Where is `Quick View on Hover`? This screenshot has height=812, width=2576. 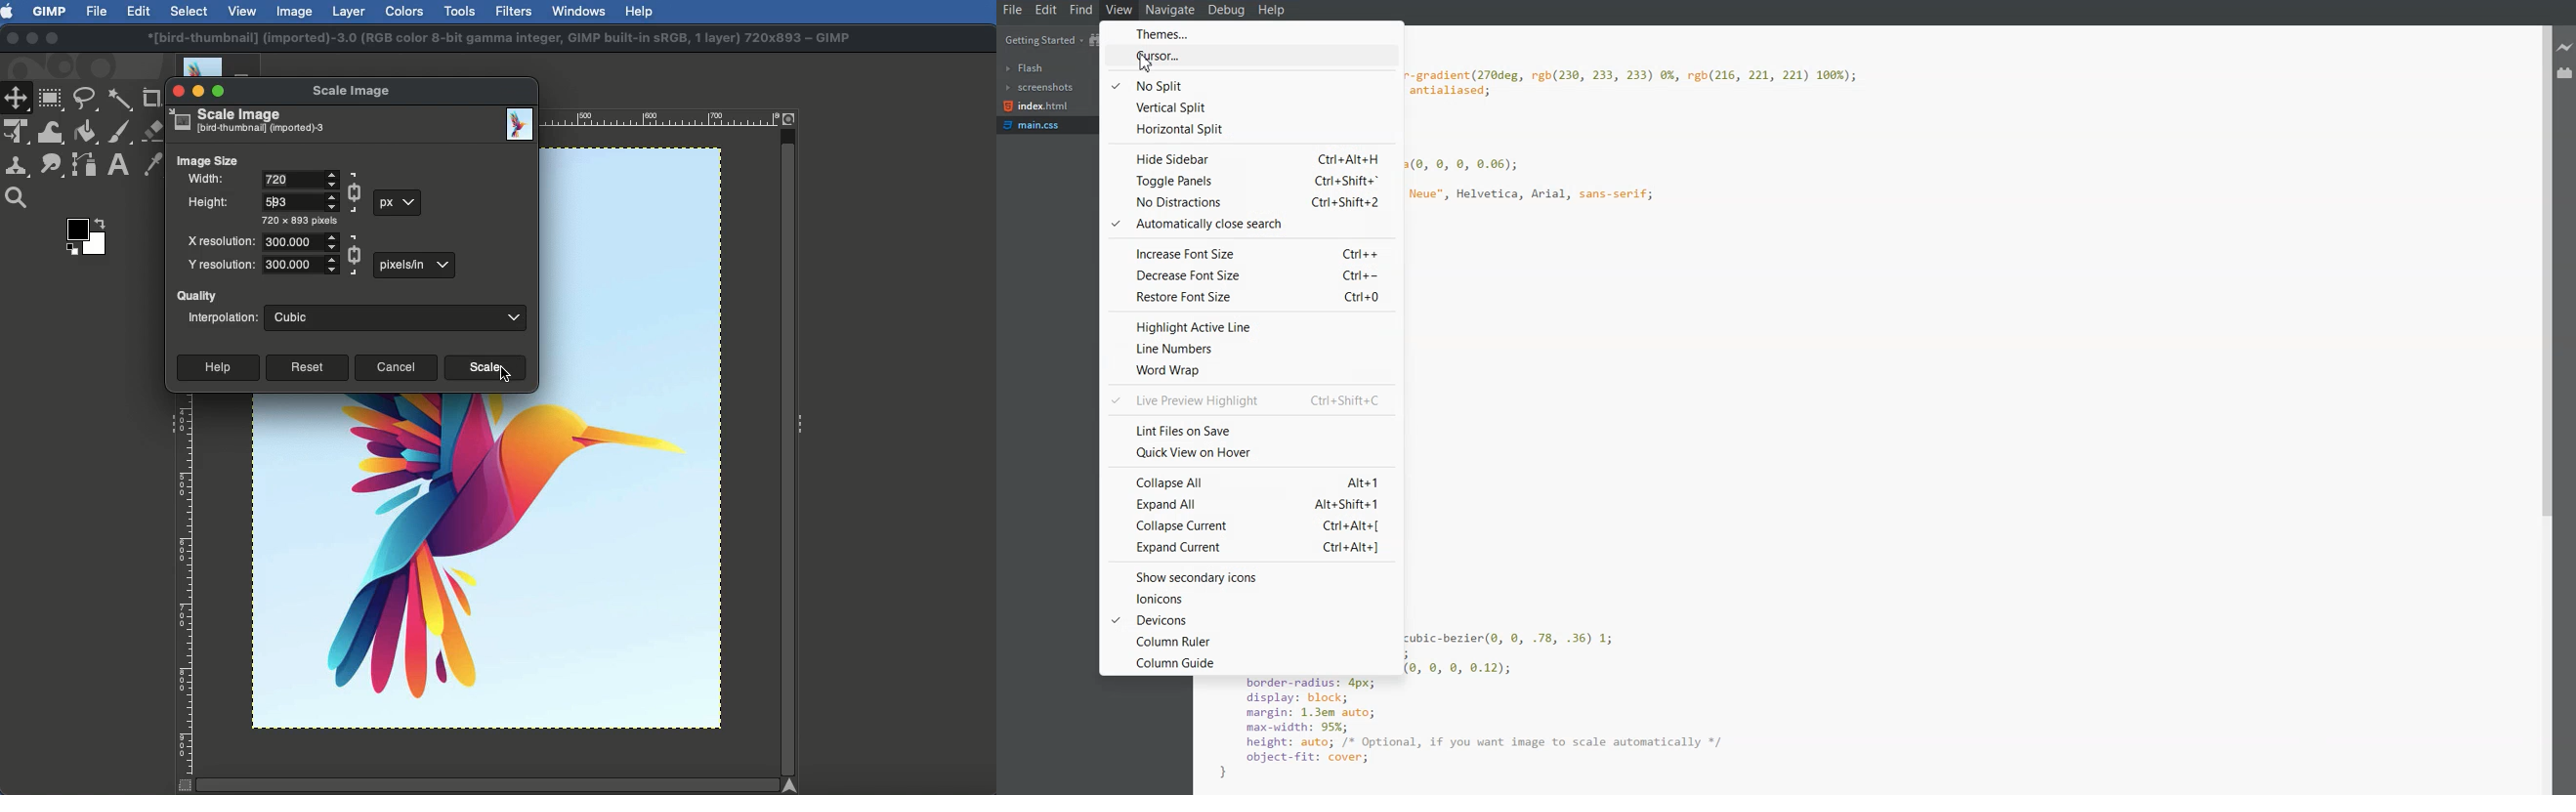 Quick View on Hover is located at coordinates (1251, 452).